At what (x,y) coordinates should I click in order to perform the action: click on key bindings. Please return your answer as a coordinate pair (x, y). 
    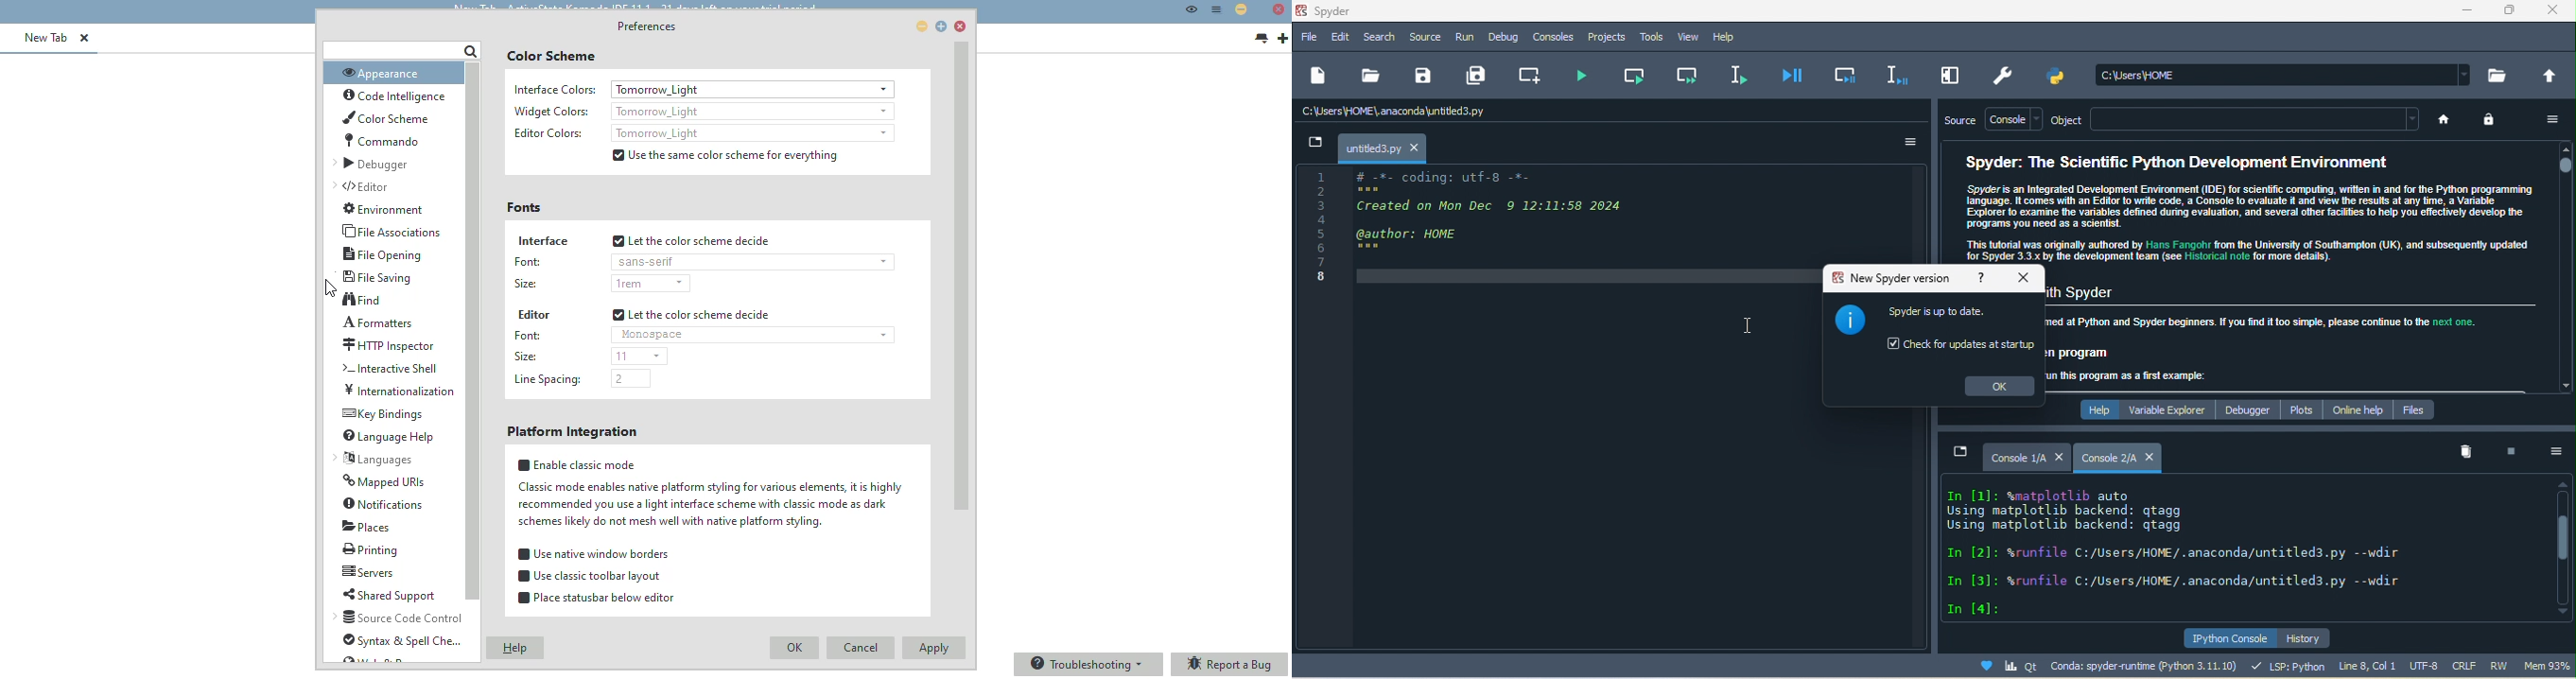
    Looking at the image, I should click on (381, 414).